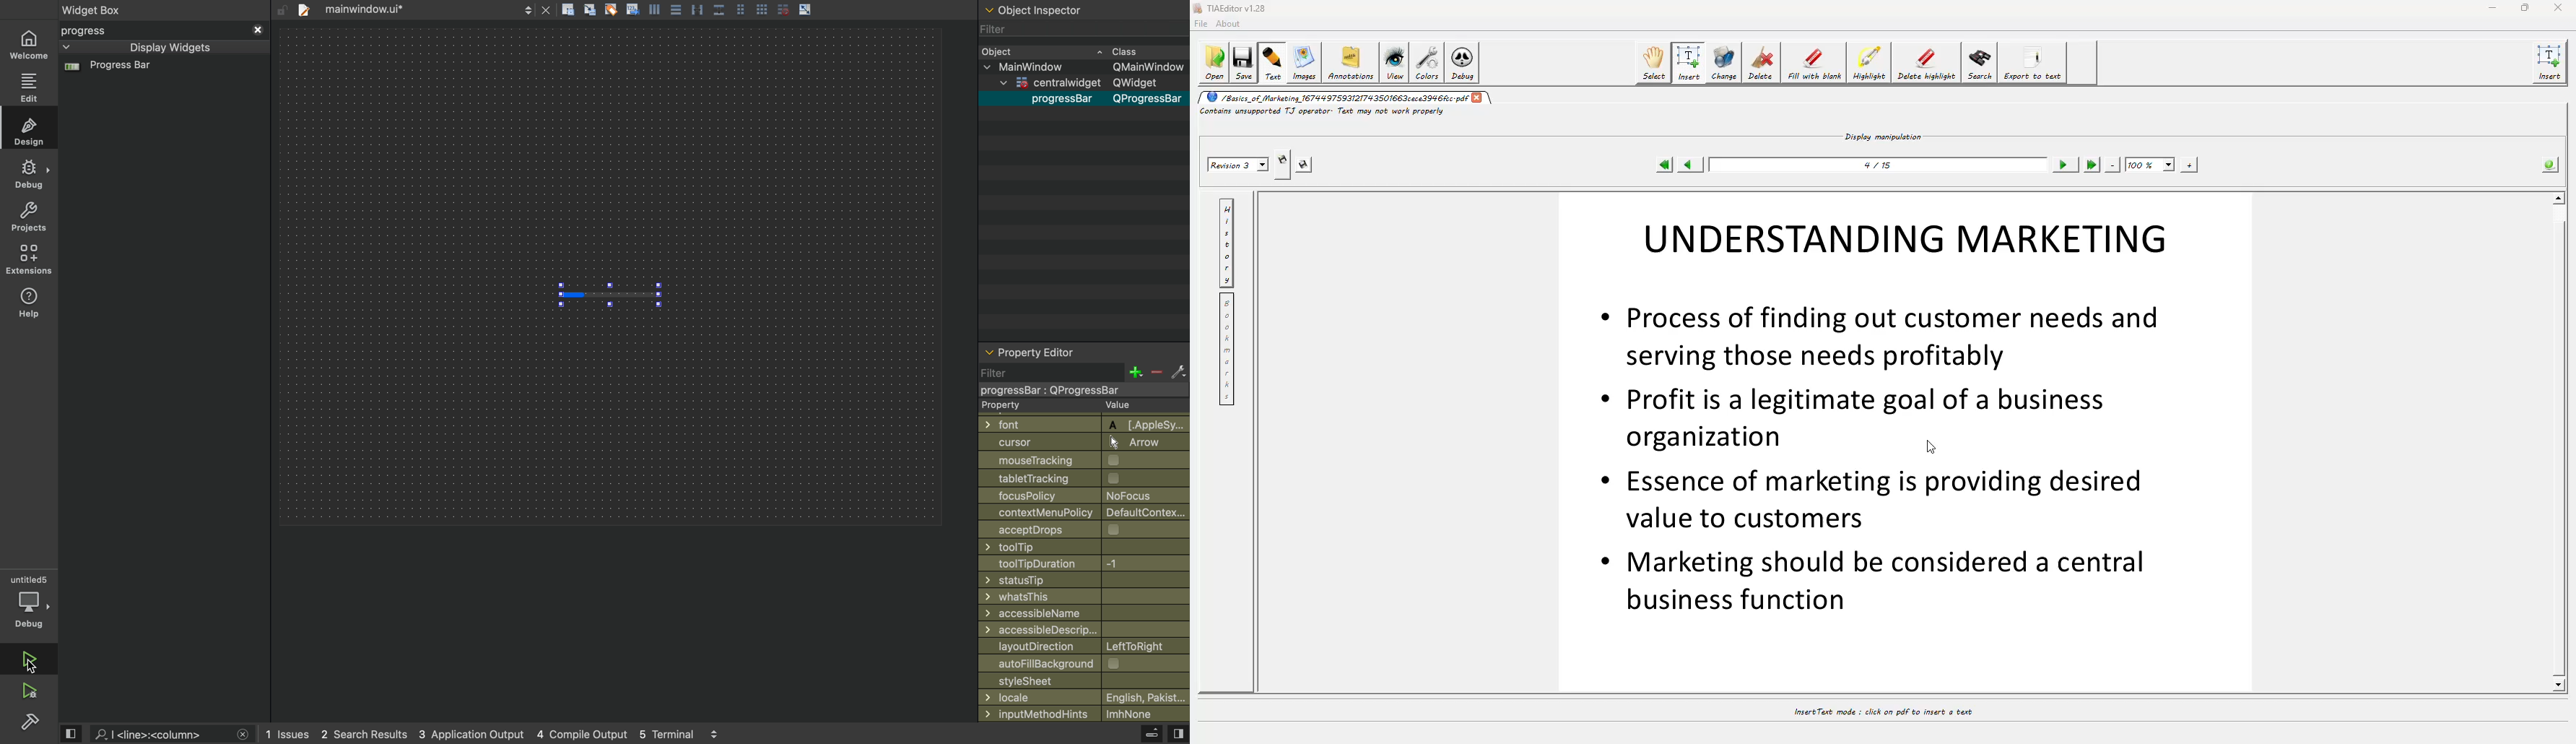 The image size is (2576, 756). What do you see at coordinates (163, 30) in the screenshot?
I see `progress` at bounding box center [163, 30].